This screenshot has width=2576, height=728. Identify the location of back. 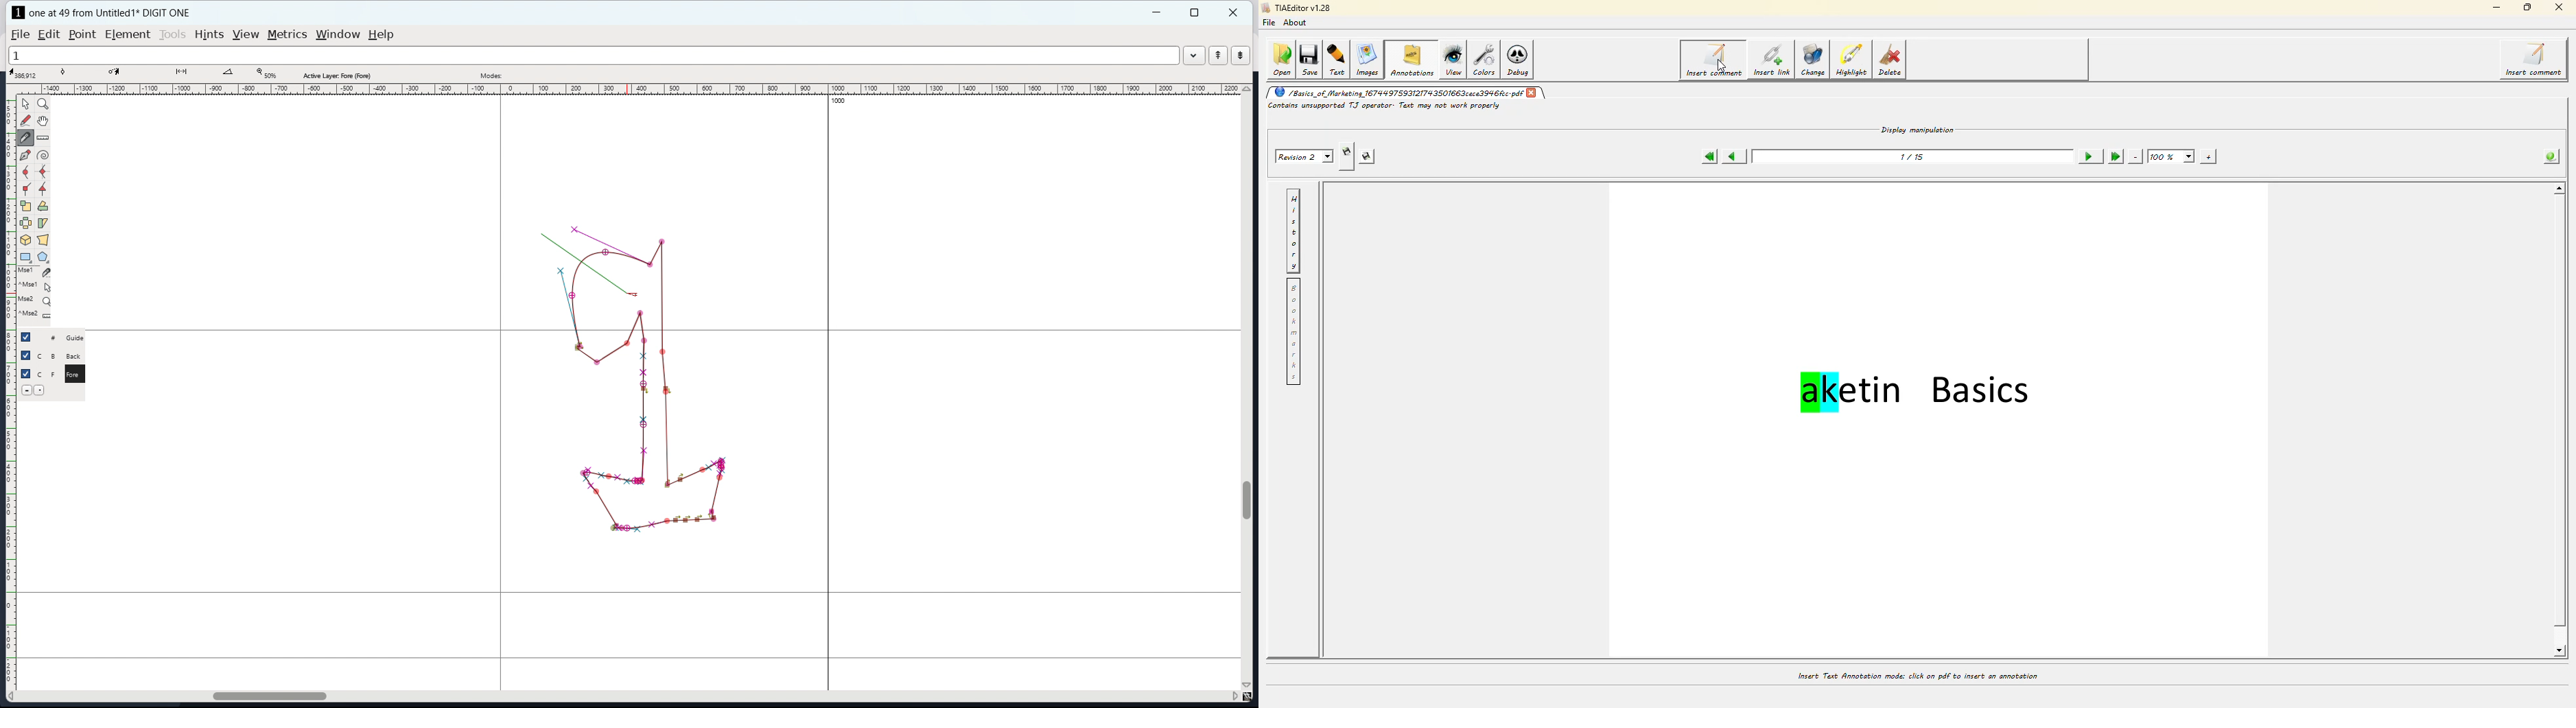
(76, 356).